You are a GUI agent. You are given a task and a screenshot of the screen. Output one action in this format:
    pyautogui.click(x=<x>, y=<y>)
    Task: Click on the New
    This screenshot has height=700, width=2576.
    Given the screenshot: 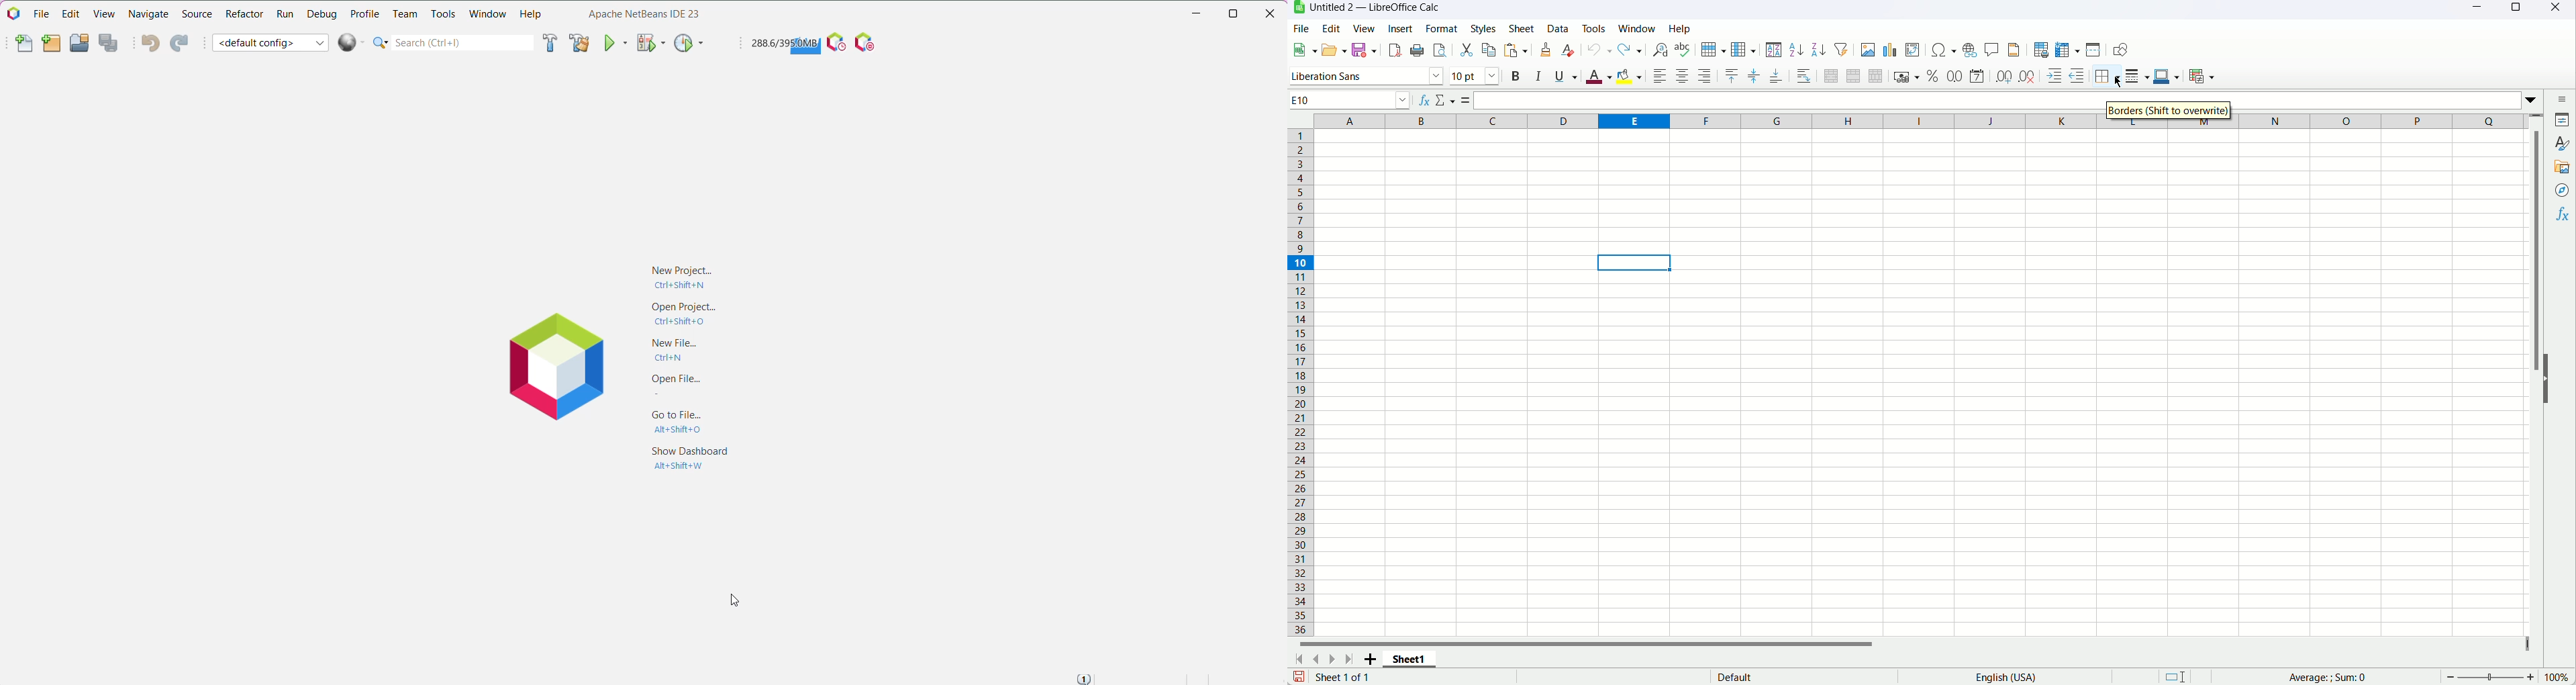 What is the action you would take?
    pyautogui.click(x=1303, y=50)
    